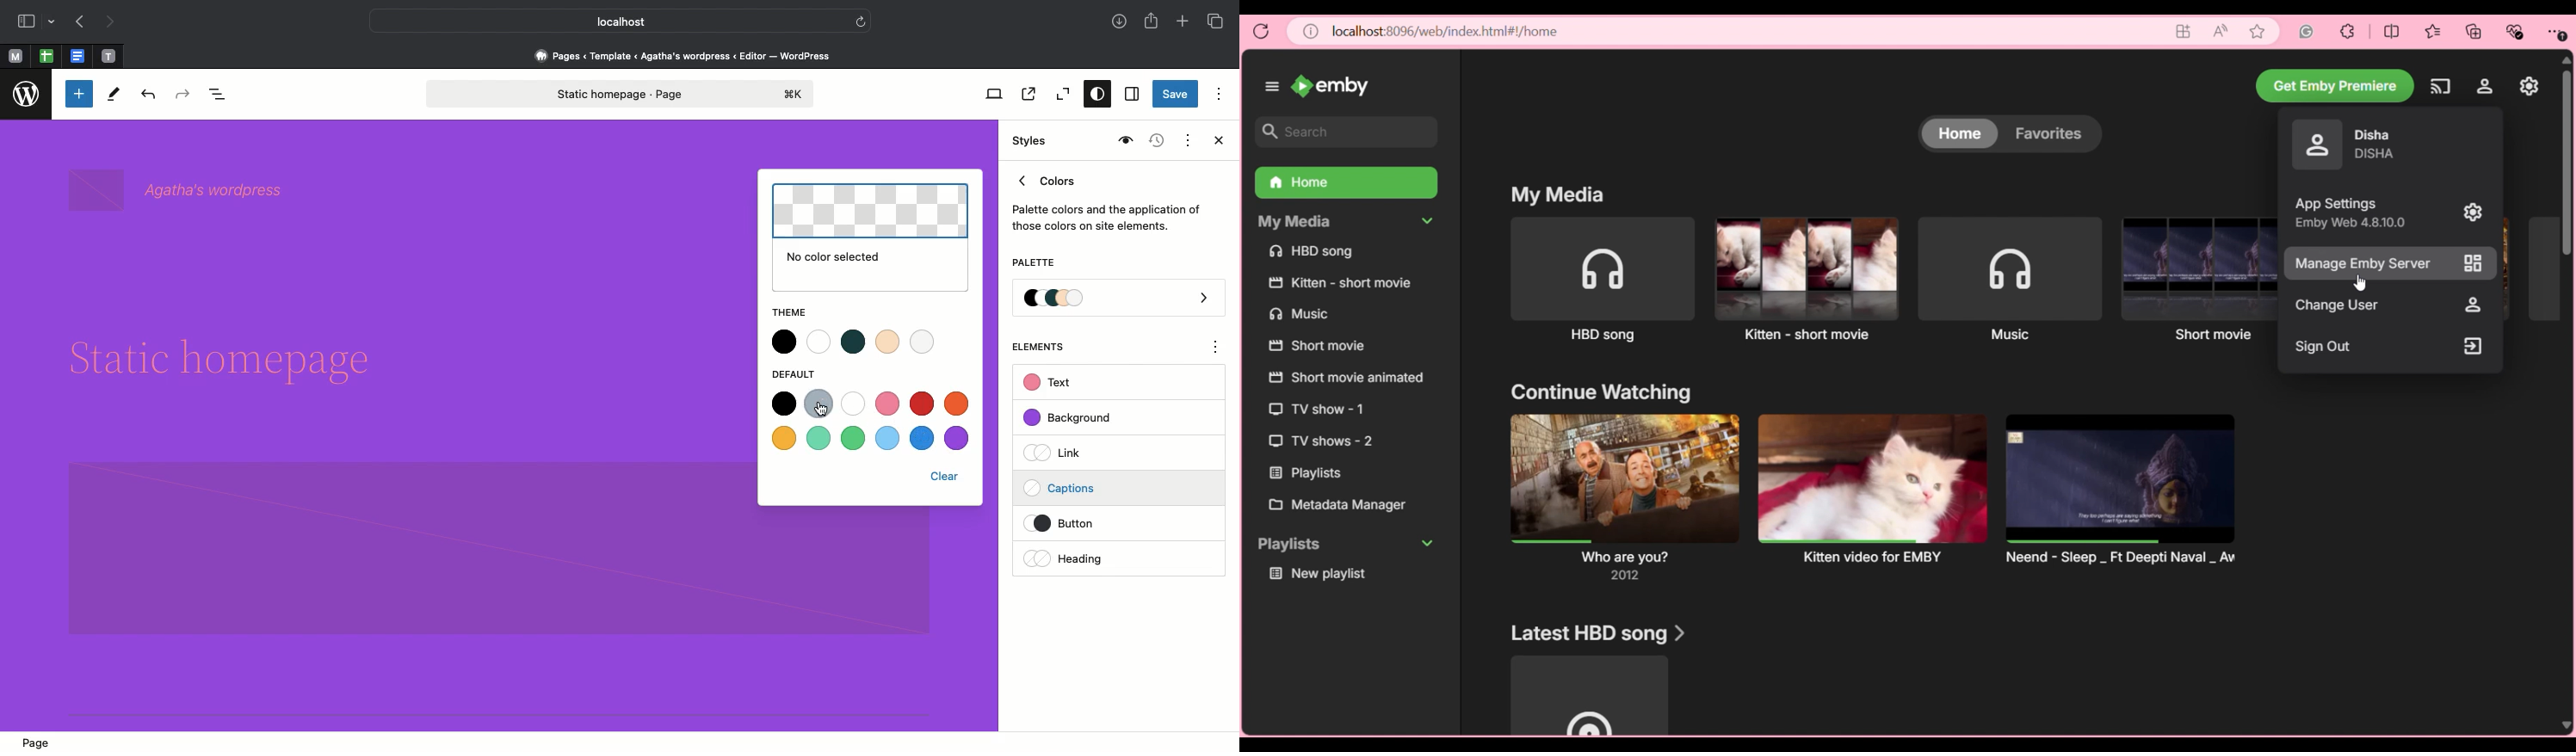 This screenshot has width=2576, height=756. What do you see at coordinates (822, 411) in the screenshot?
I see `Clicking on color` at bounding box center [822, 411].